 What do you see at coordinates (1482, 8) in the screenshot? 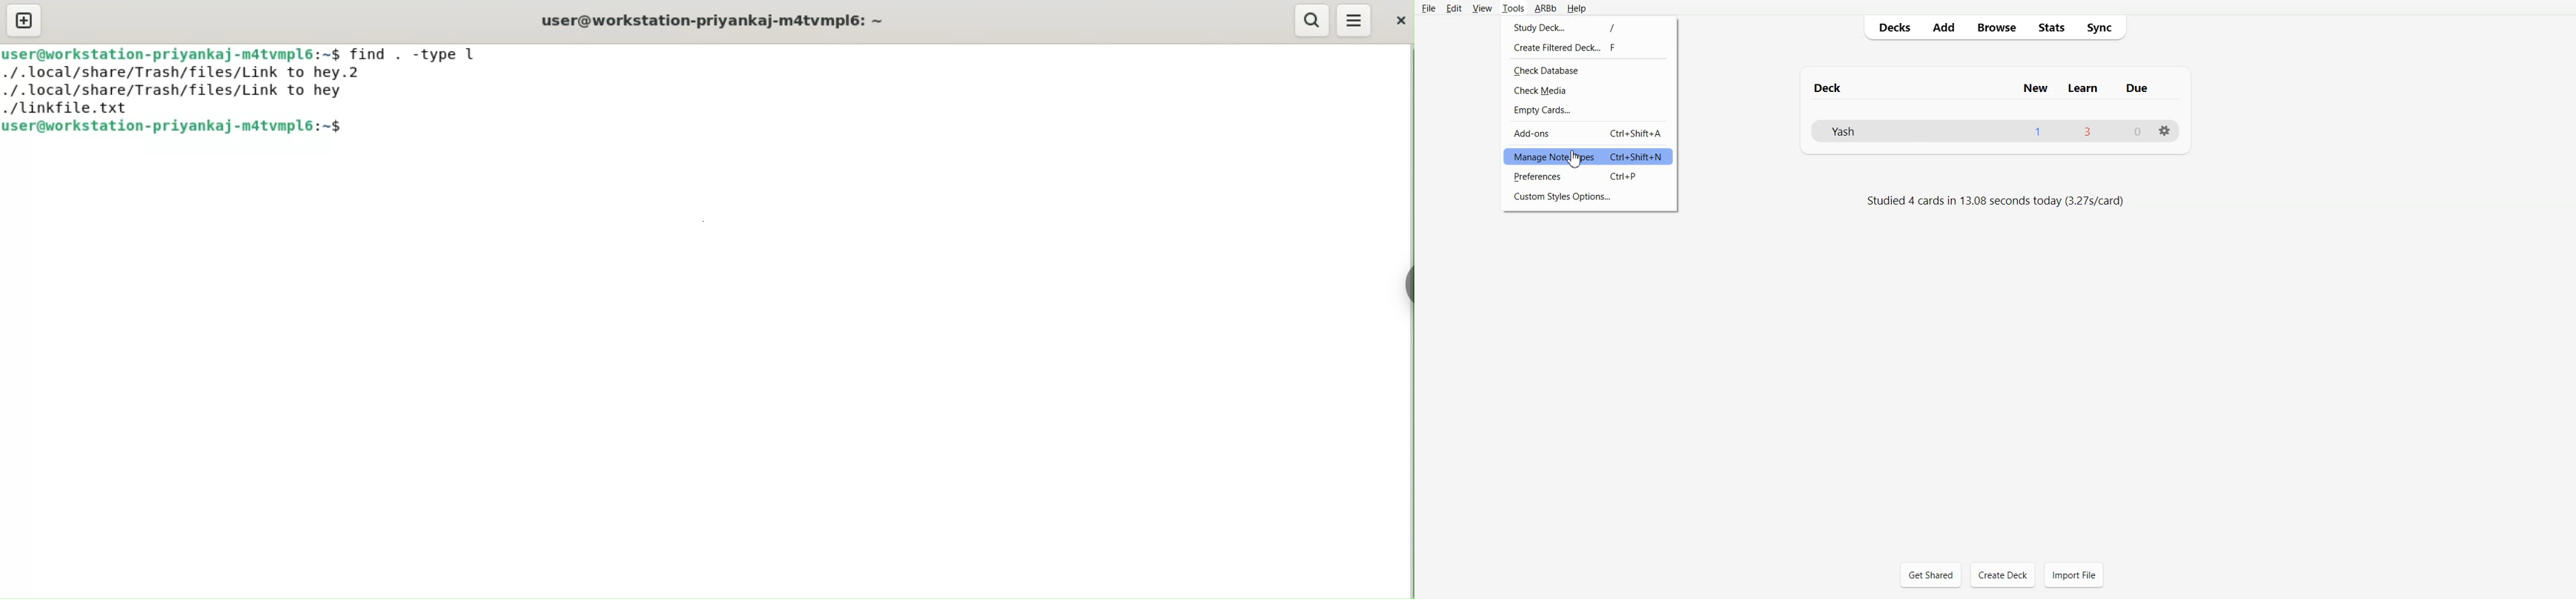
I see `View` at bounding box center [1482, 8].